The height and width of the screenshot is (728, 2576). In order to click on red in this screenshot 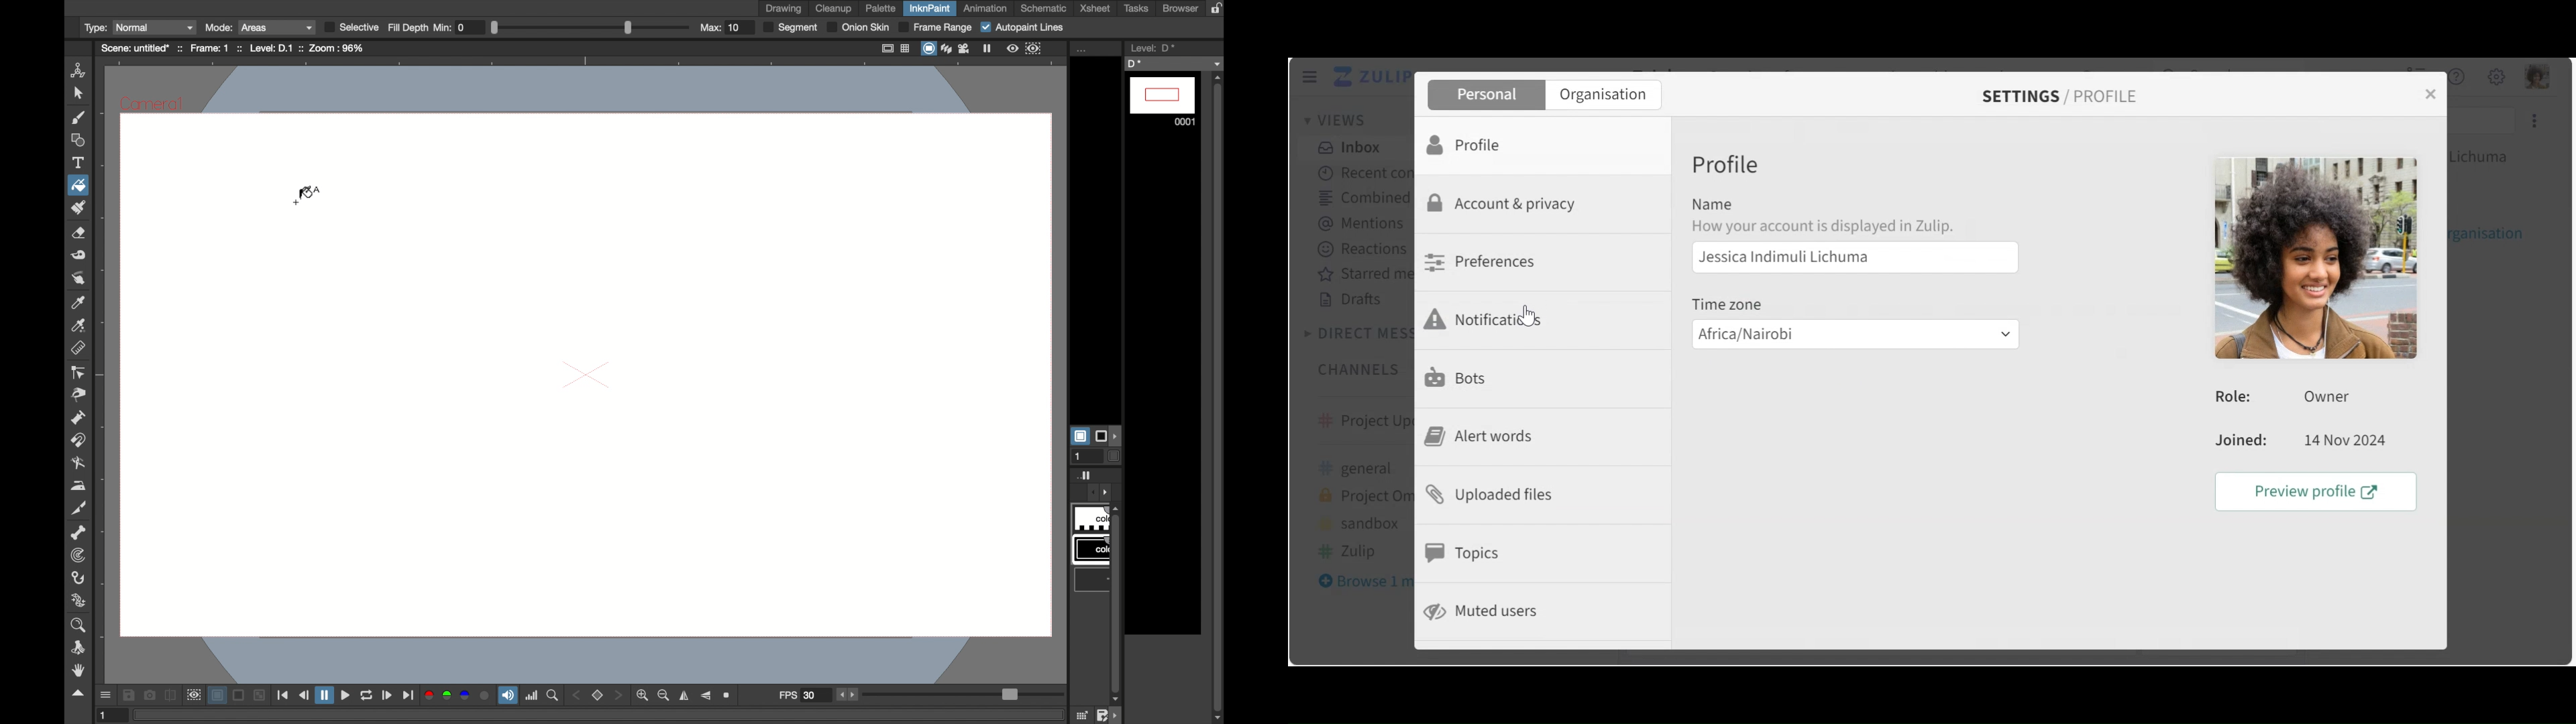, I will do `click(426, 696)`.